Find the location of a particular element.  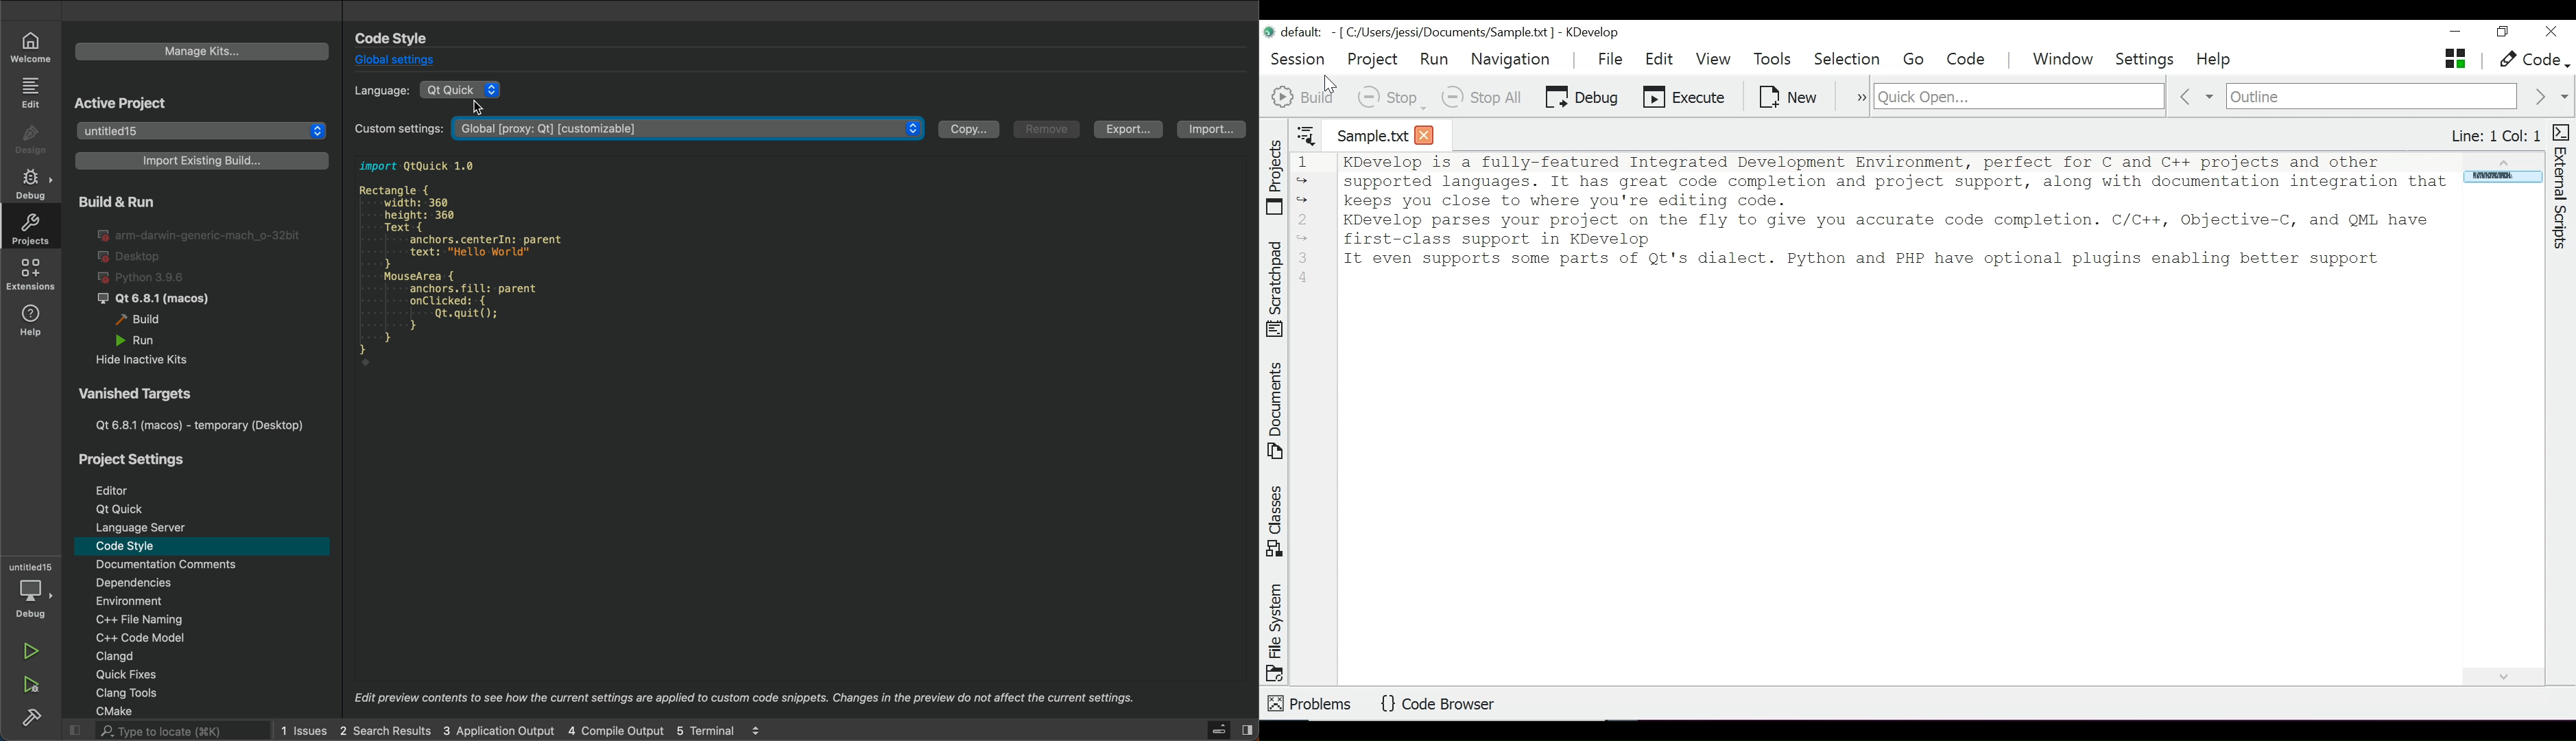

extensions is located at coordinates (28, 276).